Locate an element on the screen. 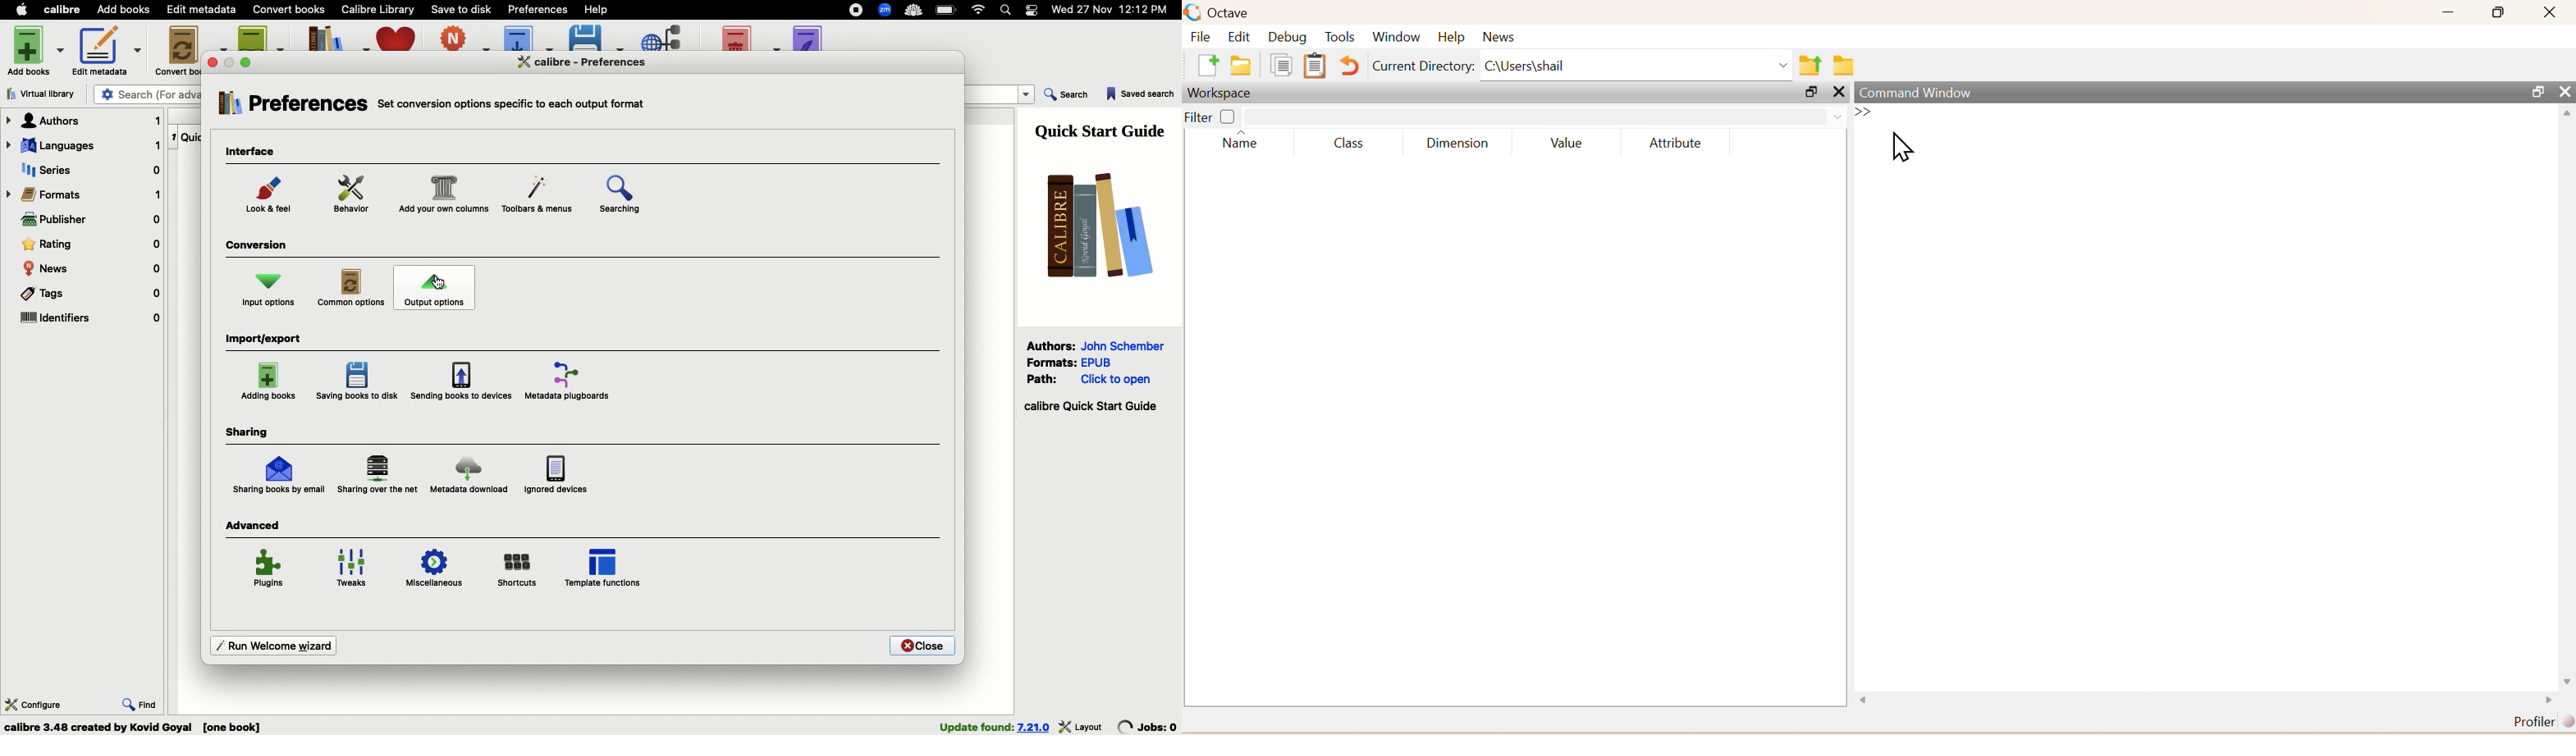 The width and height of the screenshot is (2576, 756). Add books is located at coordinates (38, 49).